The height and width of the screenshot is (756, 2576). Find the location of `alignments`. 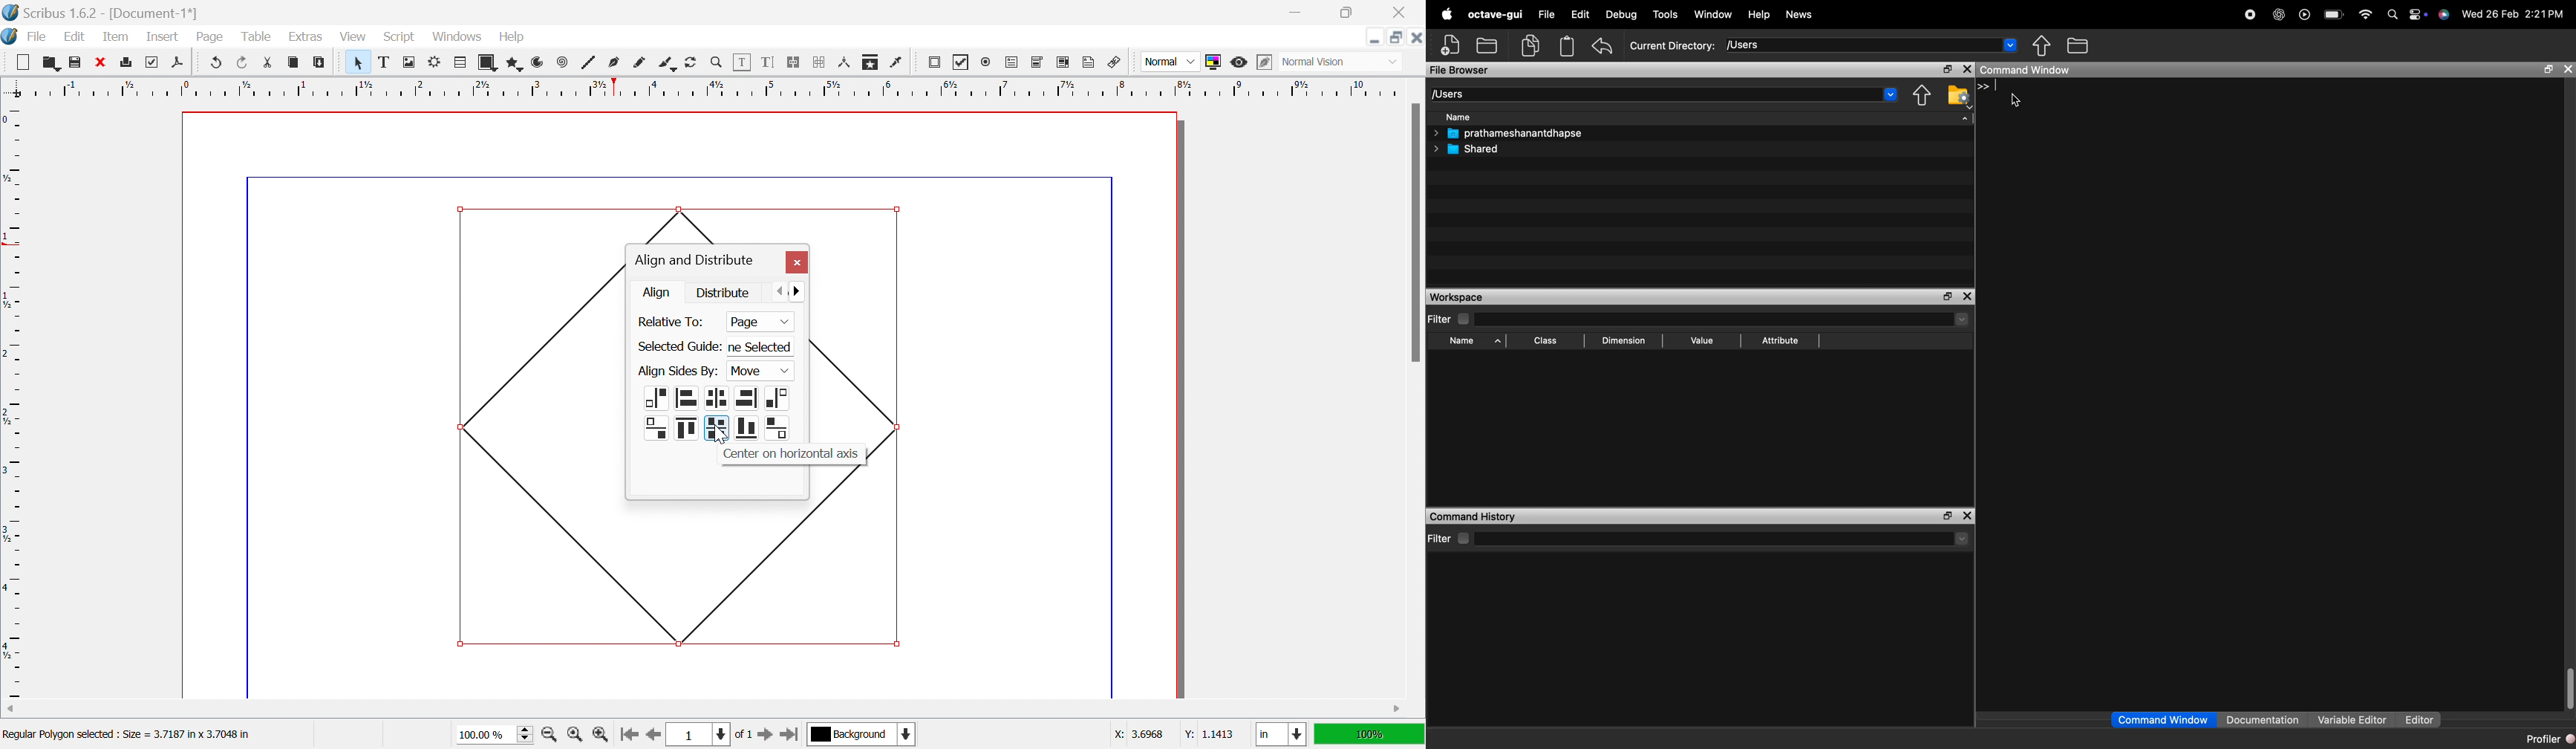

alignments is located at coordinates (746, 413).